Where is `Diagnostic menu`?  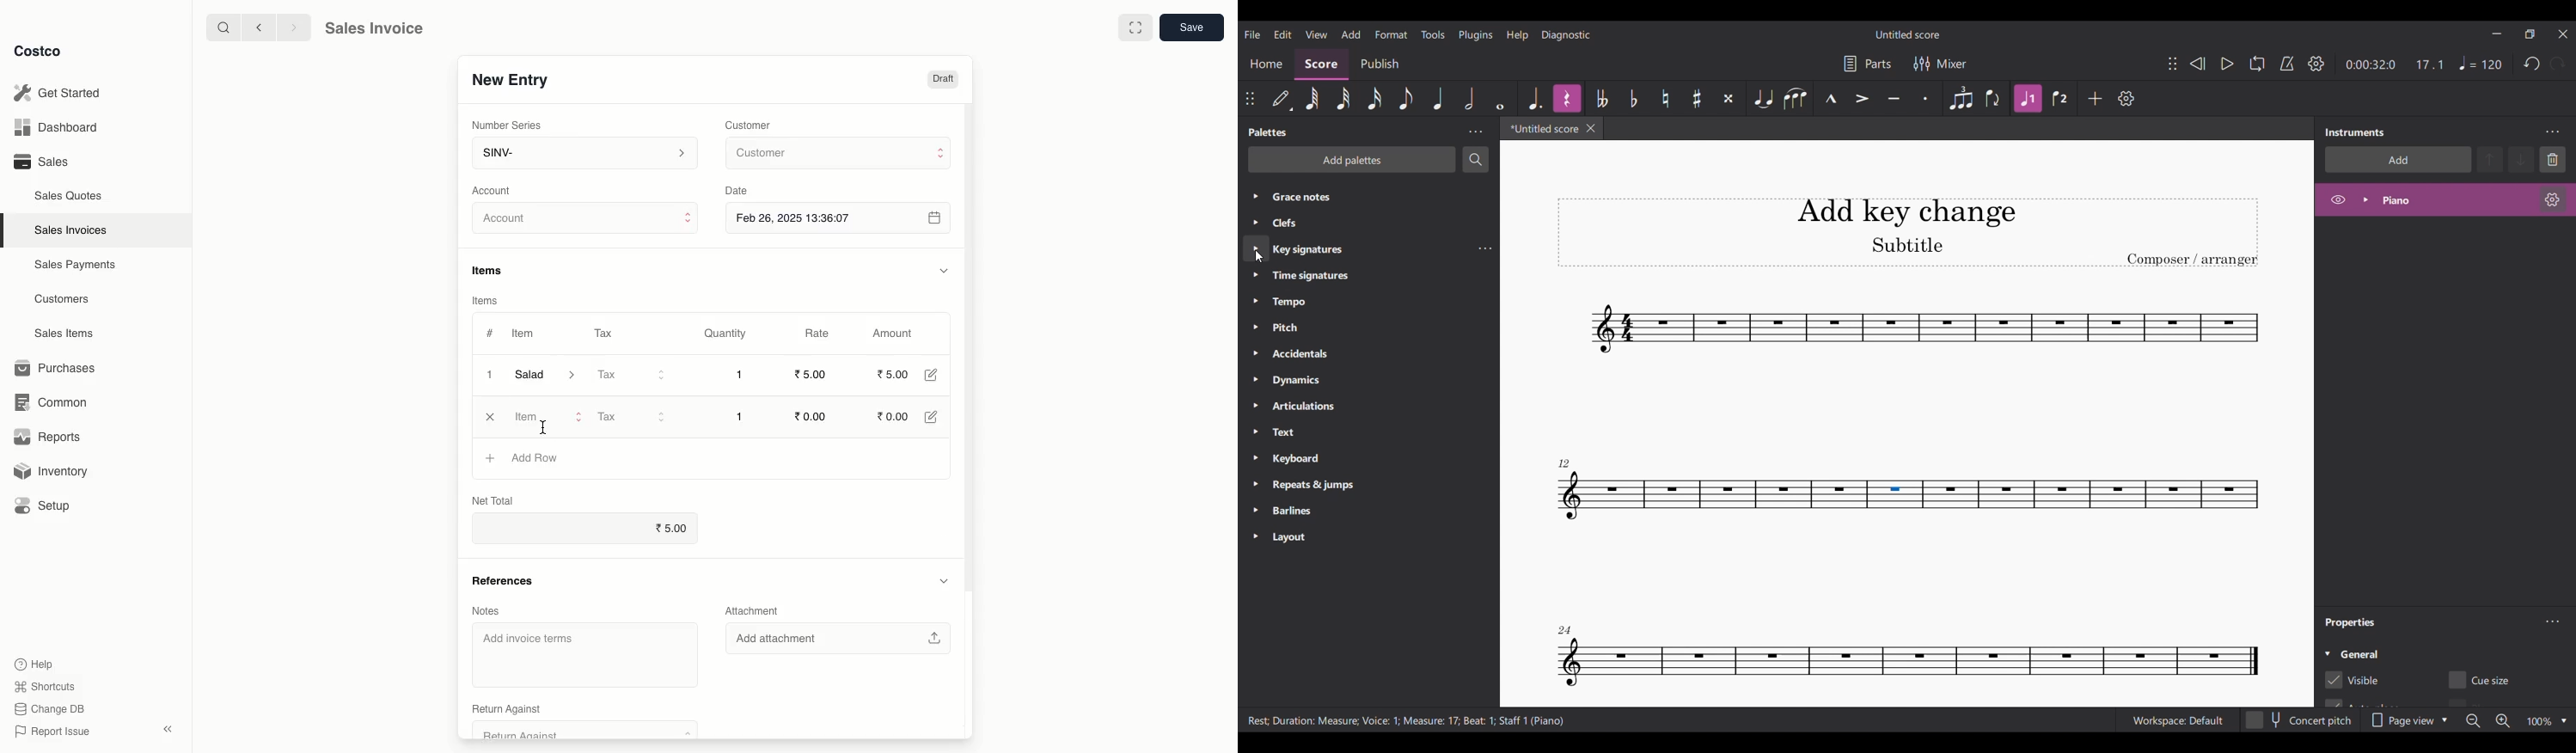 Diagnostic menu is located at coordinates (1566, 36).